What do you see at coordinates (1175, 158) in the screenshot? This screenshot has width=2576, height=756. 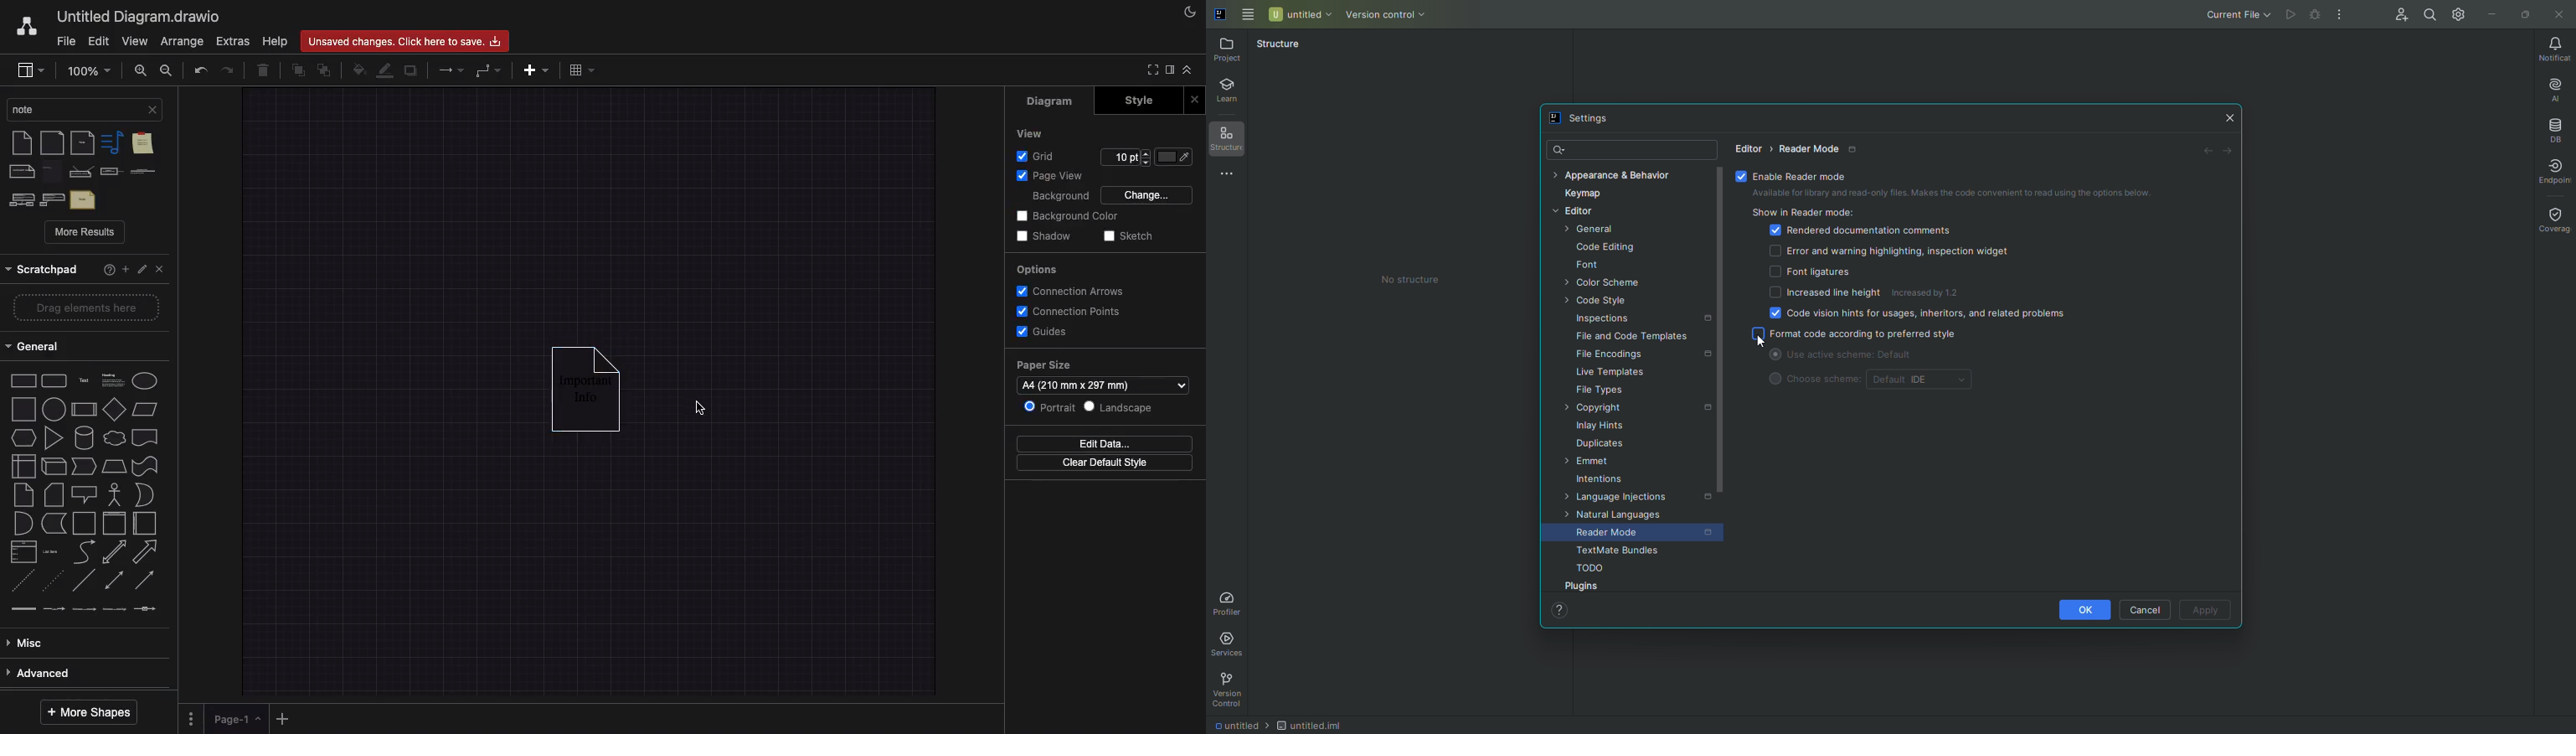 I see `Fill` at bounding box center [1175, 158].